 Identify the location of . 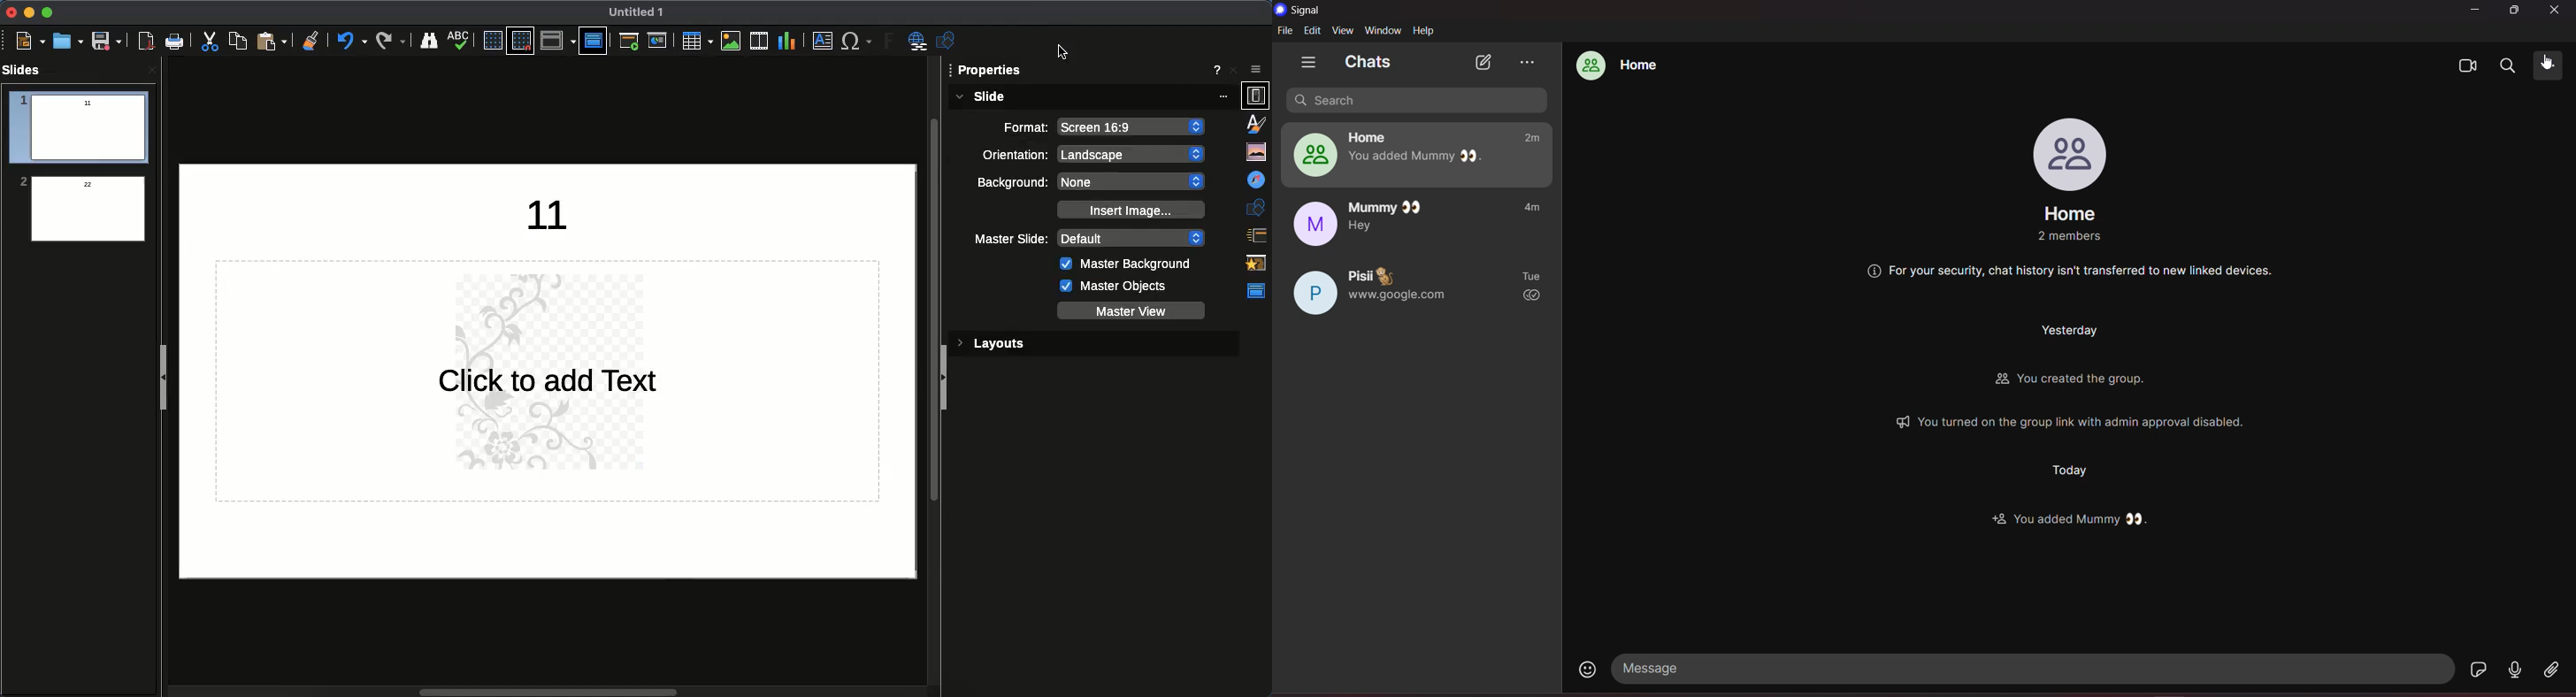
(2071, 331).